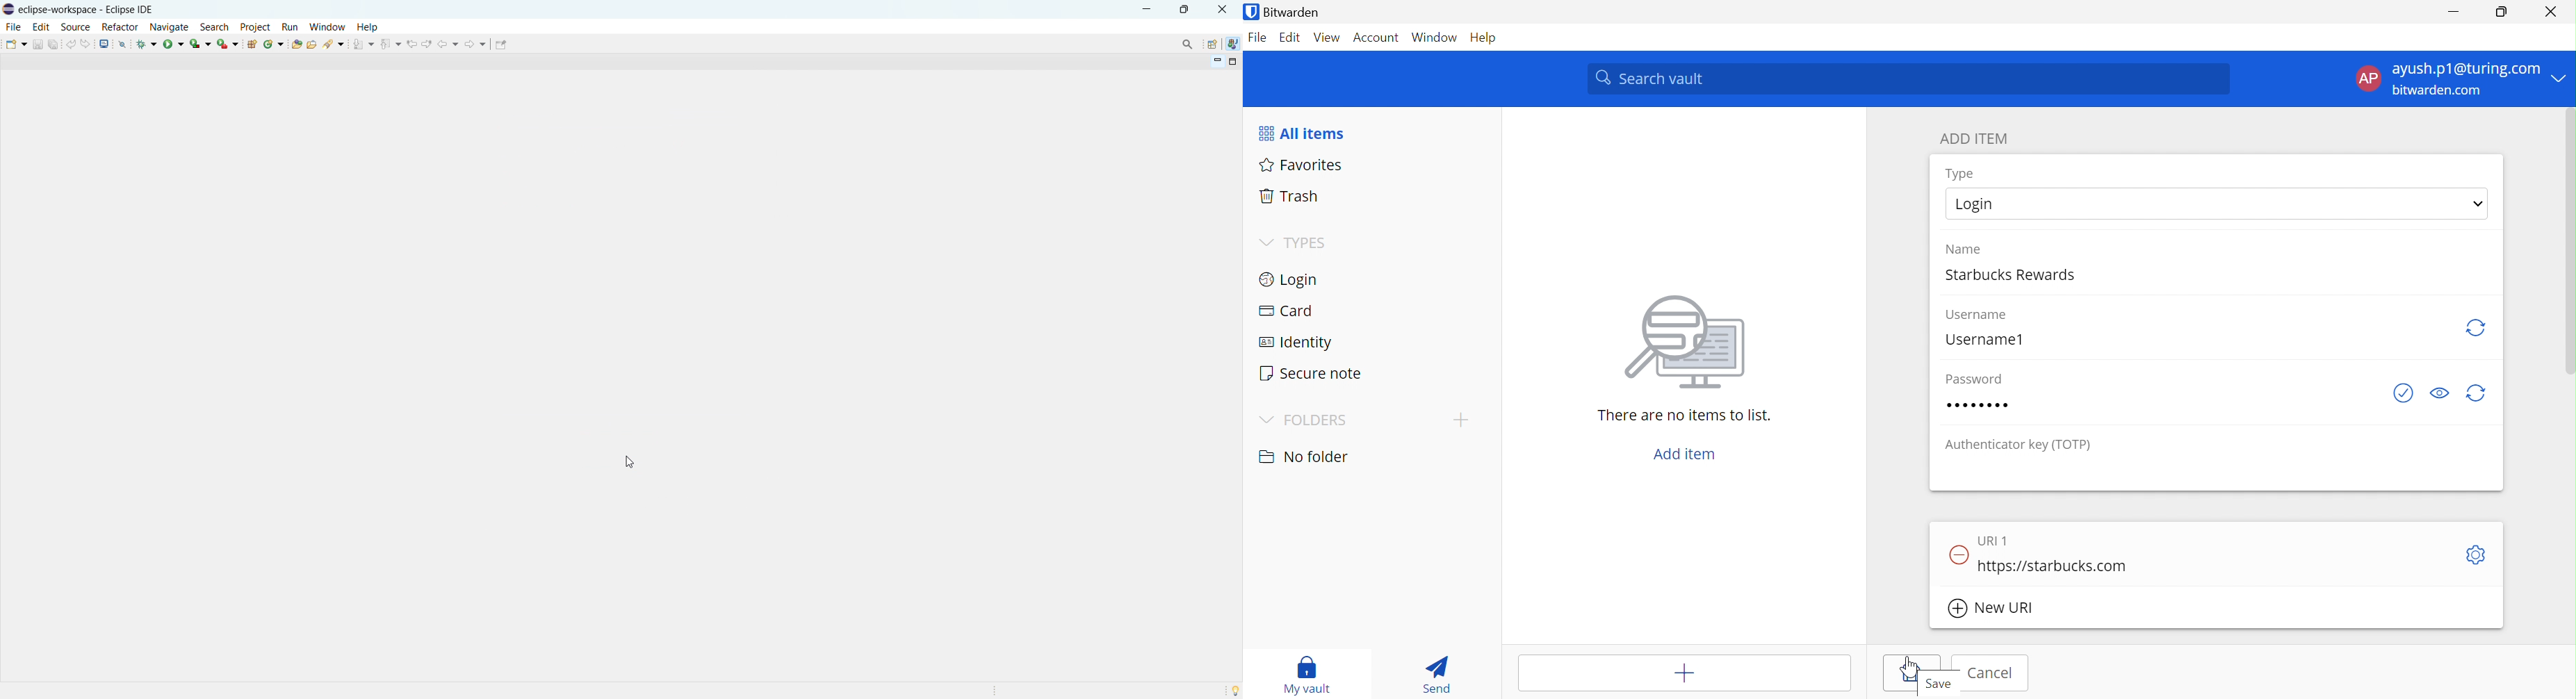 Image resolution: width=2576 pixels, height=700 pixels. What do you see at coordinates (1287, 281) in the screenshot?
I see `Login` at bounding box center [1287, 281].